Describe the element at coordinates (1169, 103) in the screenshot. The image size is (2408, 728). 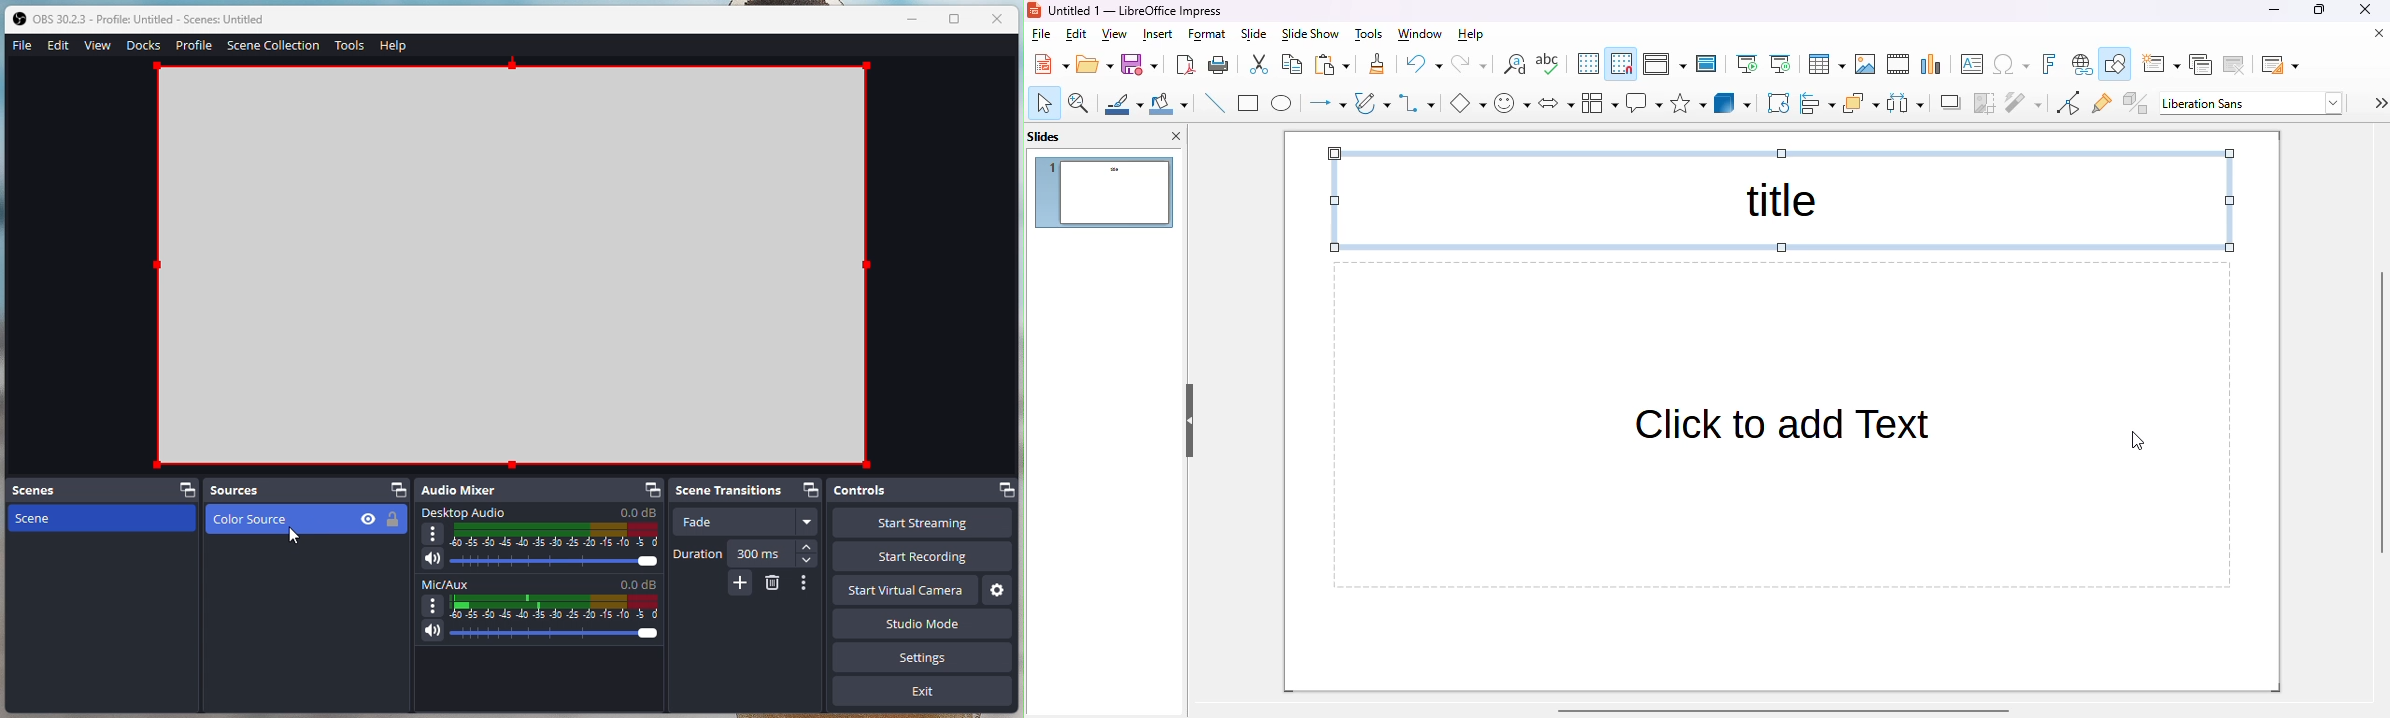
I see `fill color` at that location.